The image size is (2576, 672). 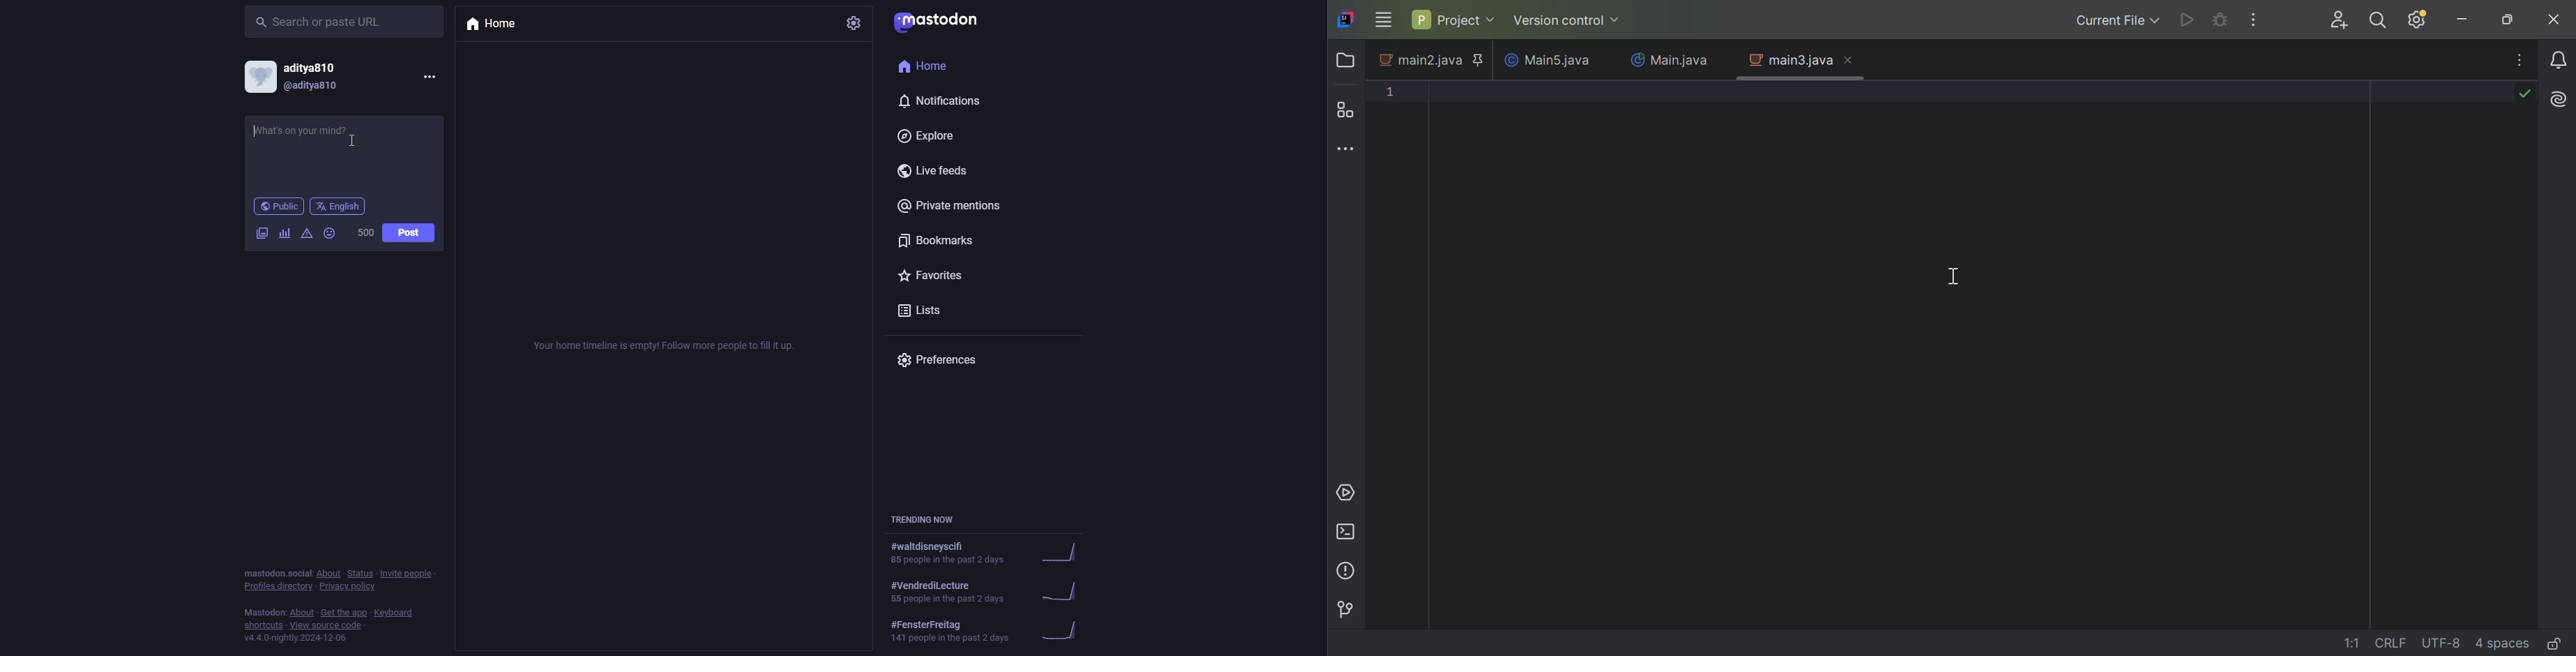 I want to click on preferences, so click(x=941, y=361).